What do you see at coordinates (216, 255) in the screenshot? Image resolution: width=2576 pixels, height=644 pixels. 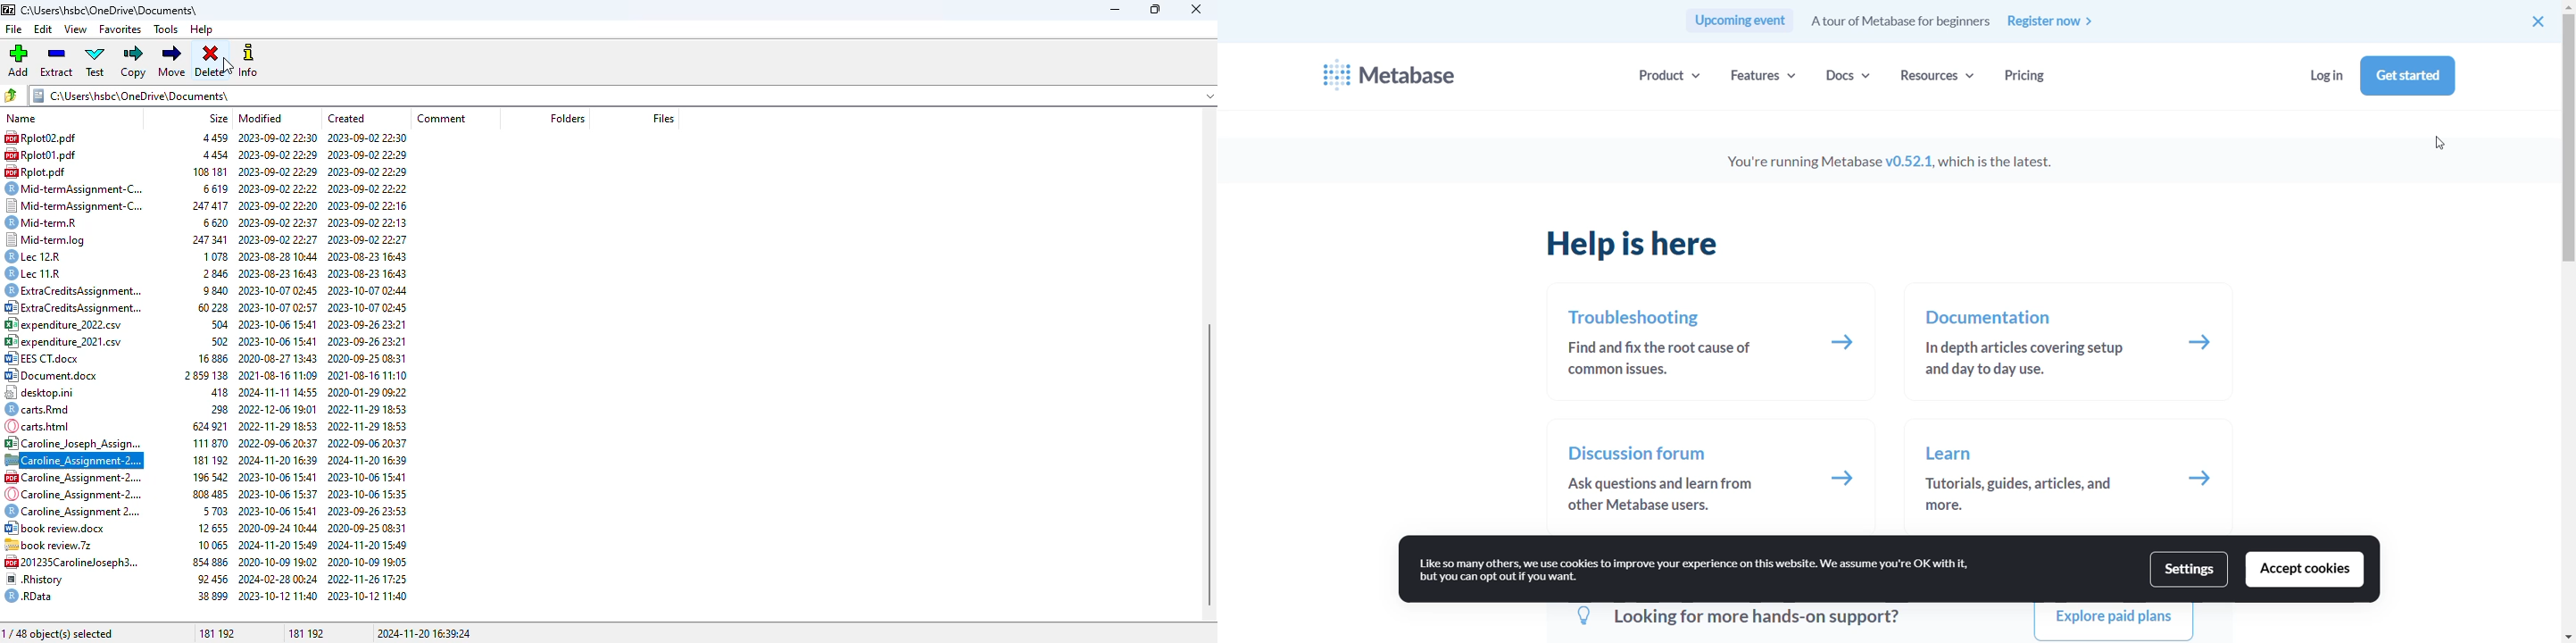 I see `1078` at bounding box center [216, 255].